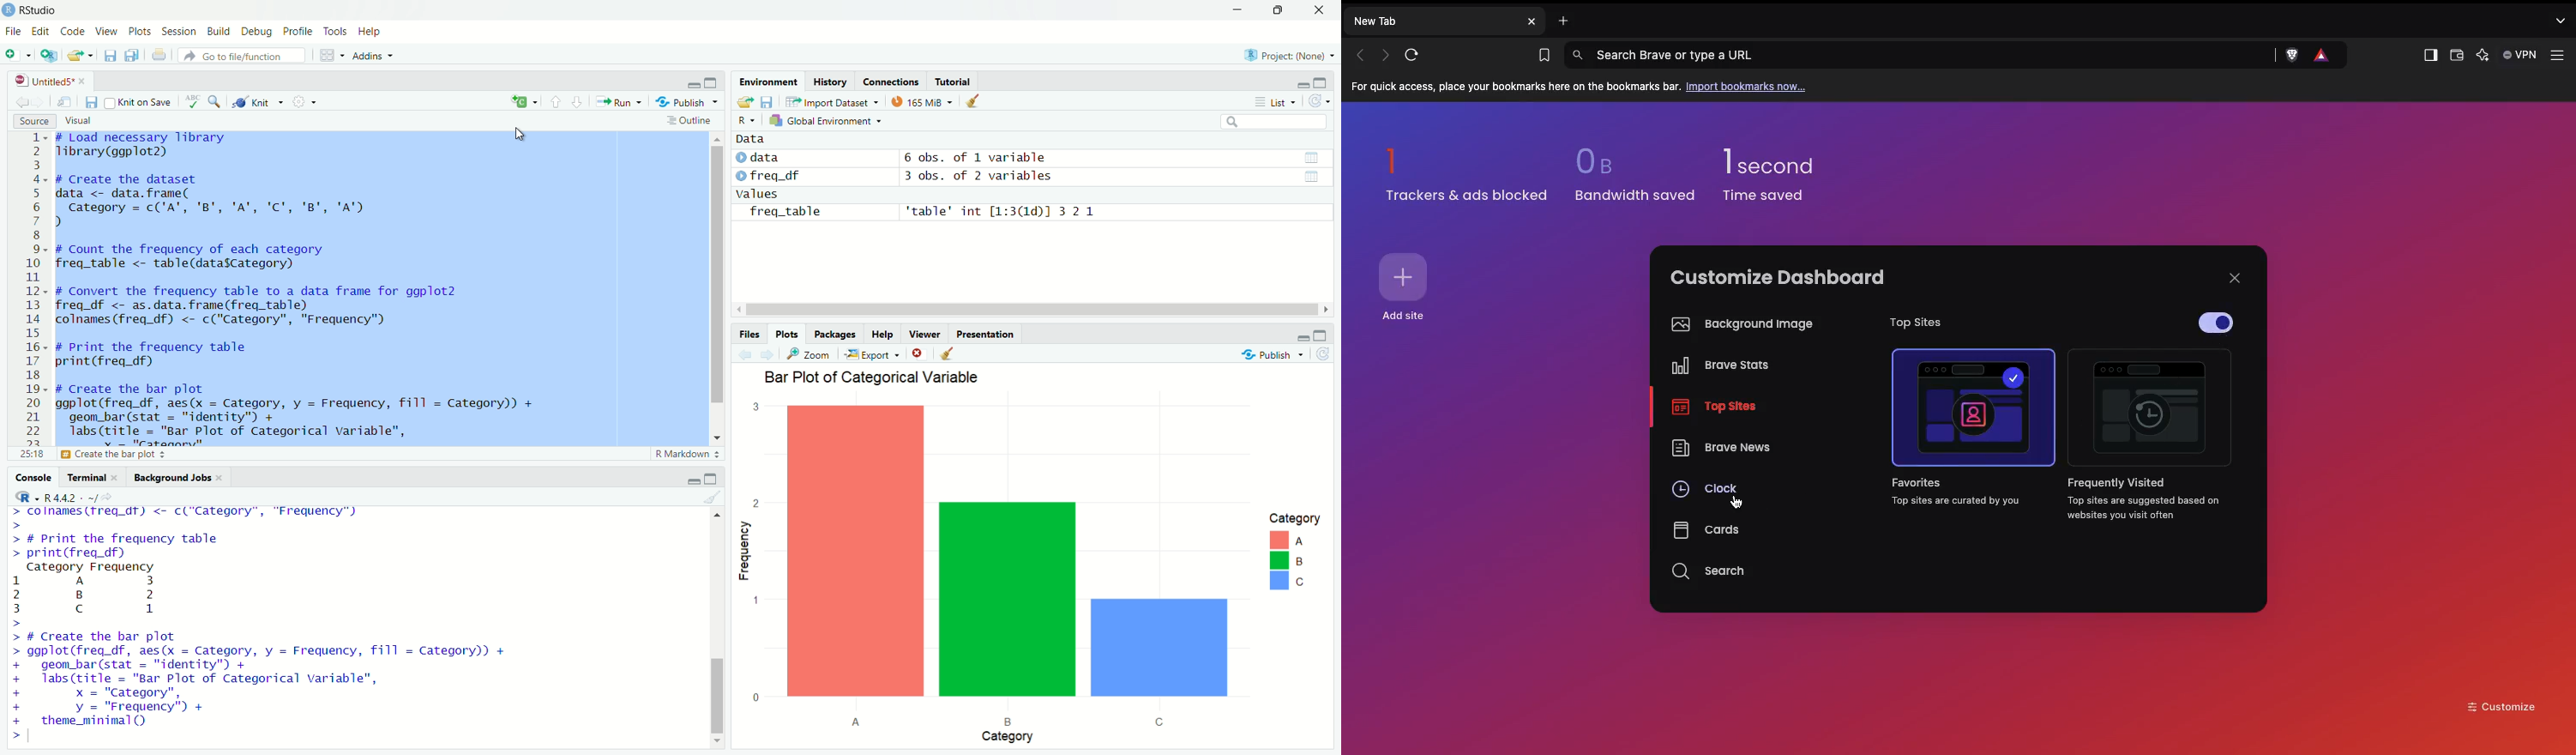 The width and height of the screenshot is (2576, 756). I want to click on minimize, so click(695, 85).